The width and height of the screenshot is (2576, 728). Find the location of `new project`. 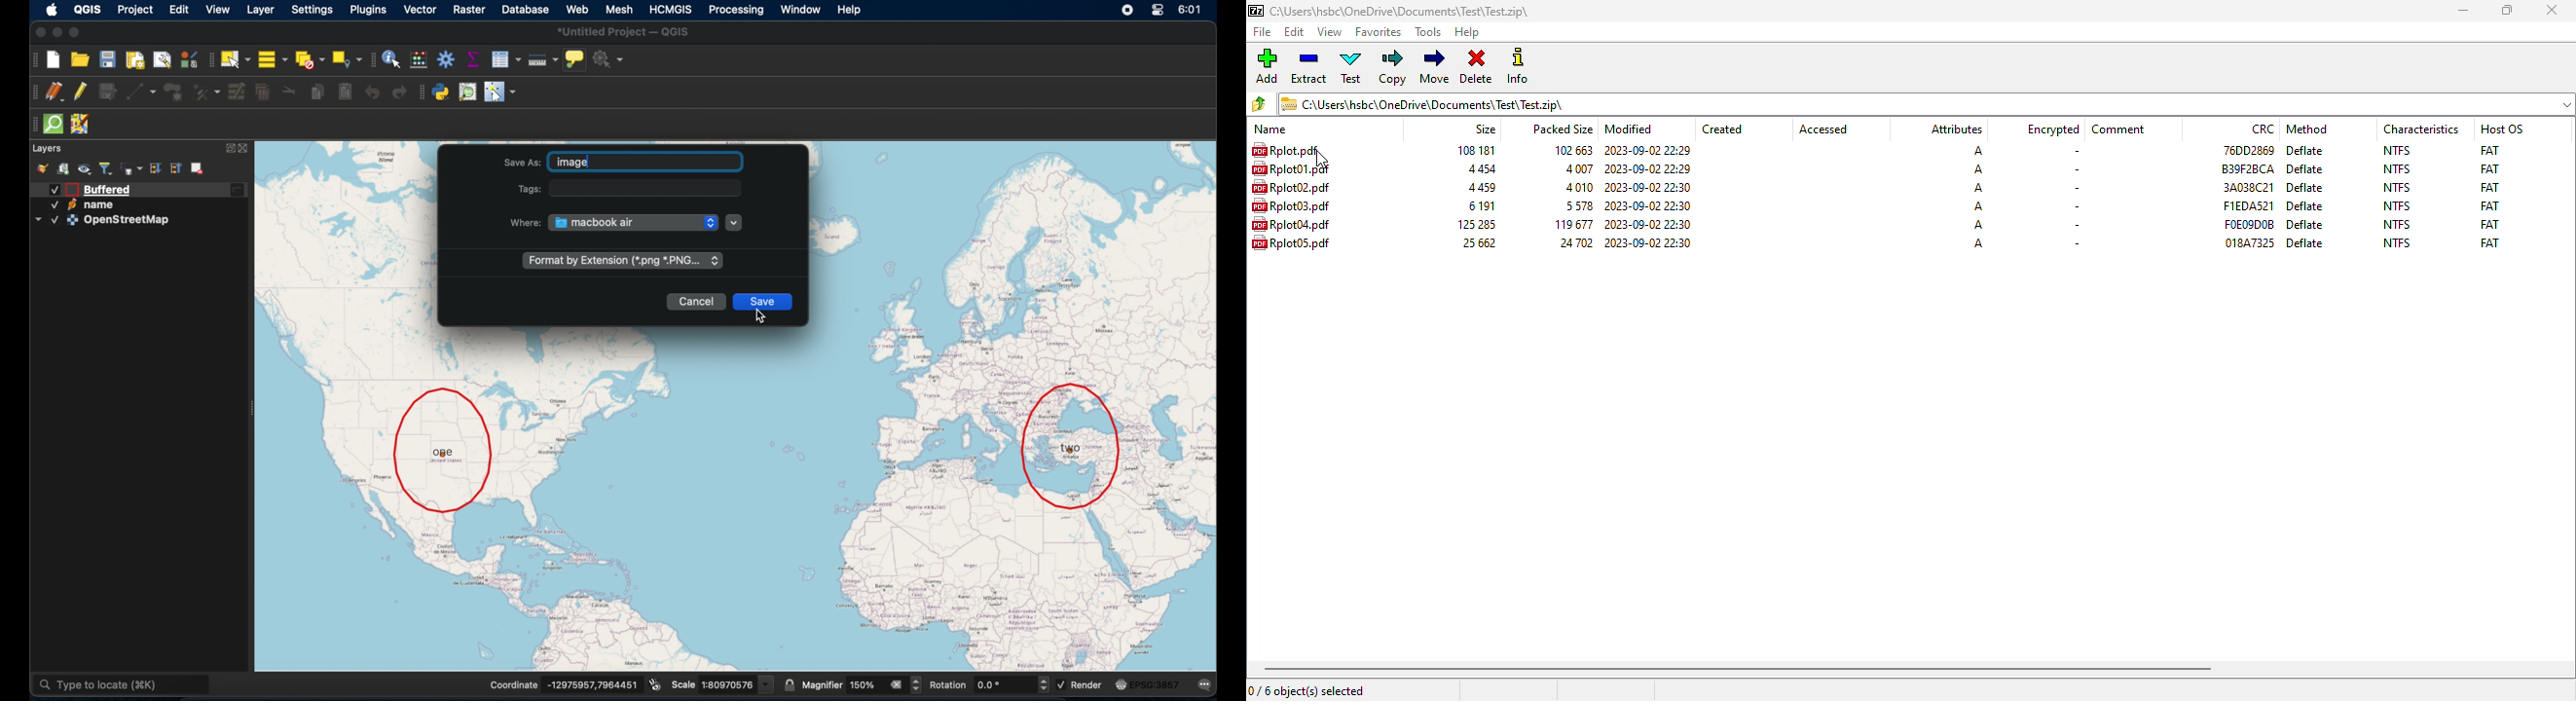

new project is located at coordinates (55, 59).